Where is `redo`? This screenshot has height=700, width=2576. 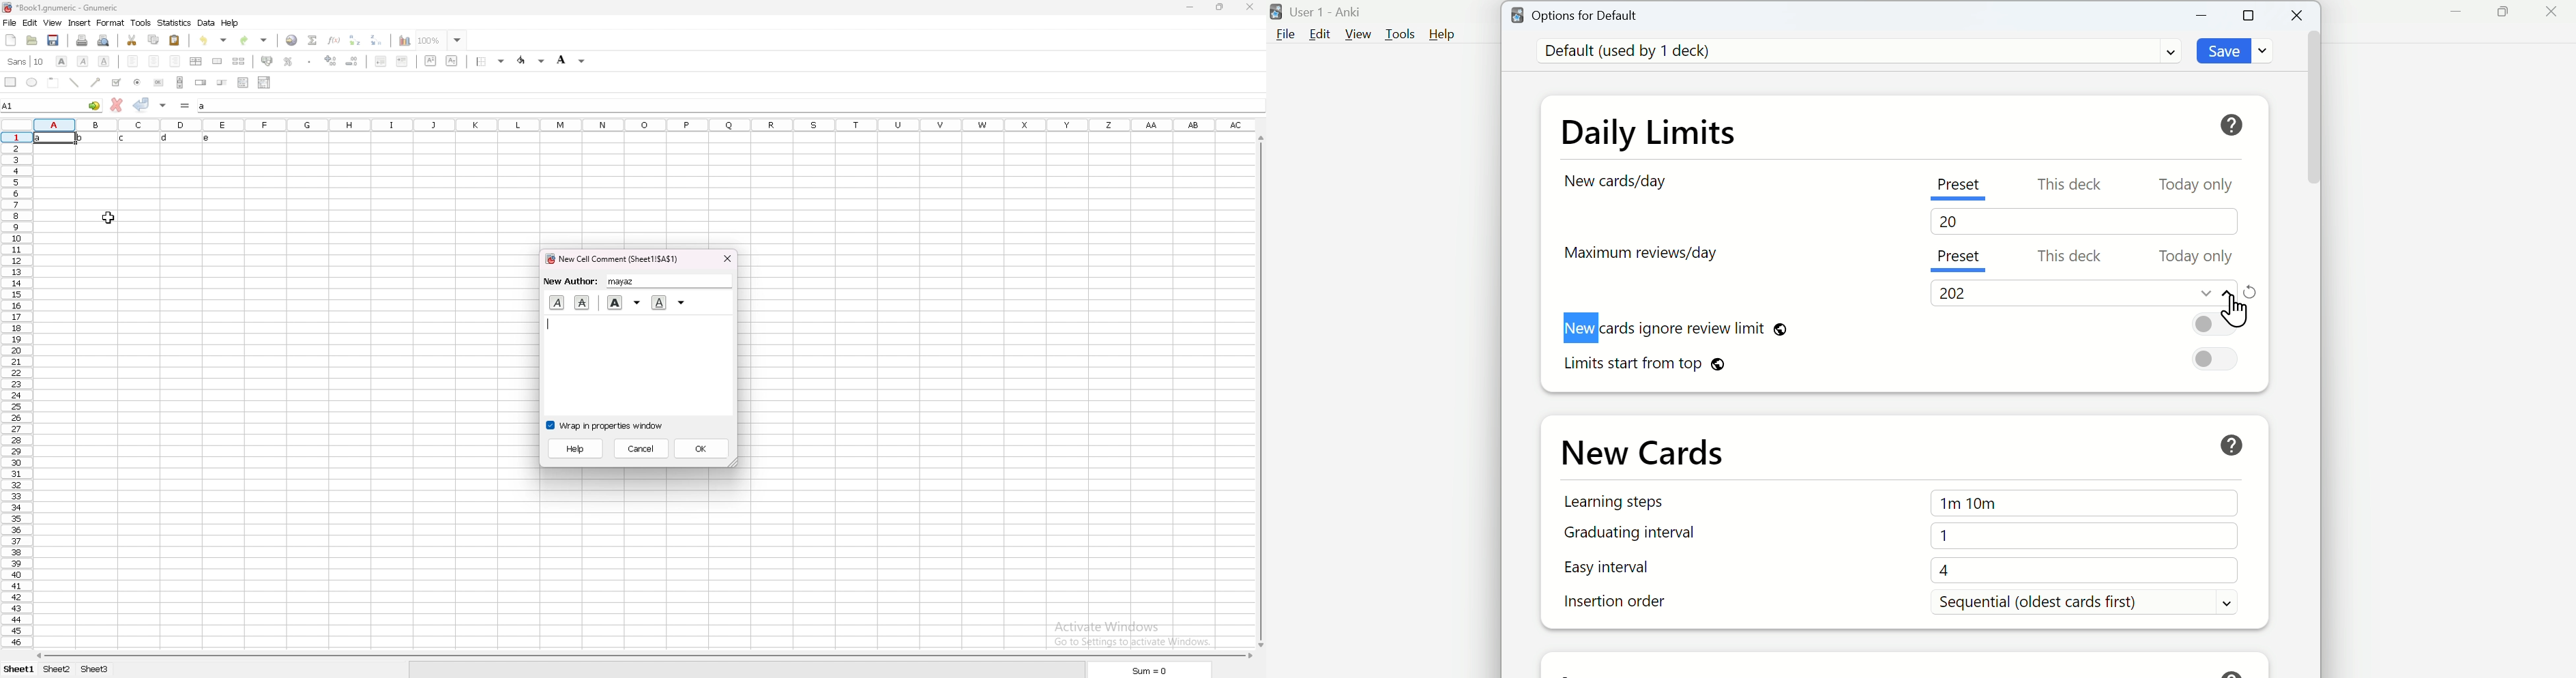 redo is located at coordinates (254, 40).